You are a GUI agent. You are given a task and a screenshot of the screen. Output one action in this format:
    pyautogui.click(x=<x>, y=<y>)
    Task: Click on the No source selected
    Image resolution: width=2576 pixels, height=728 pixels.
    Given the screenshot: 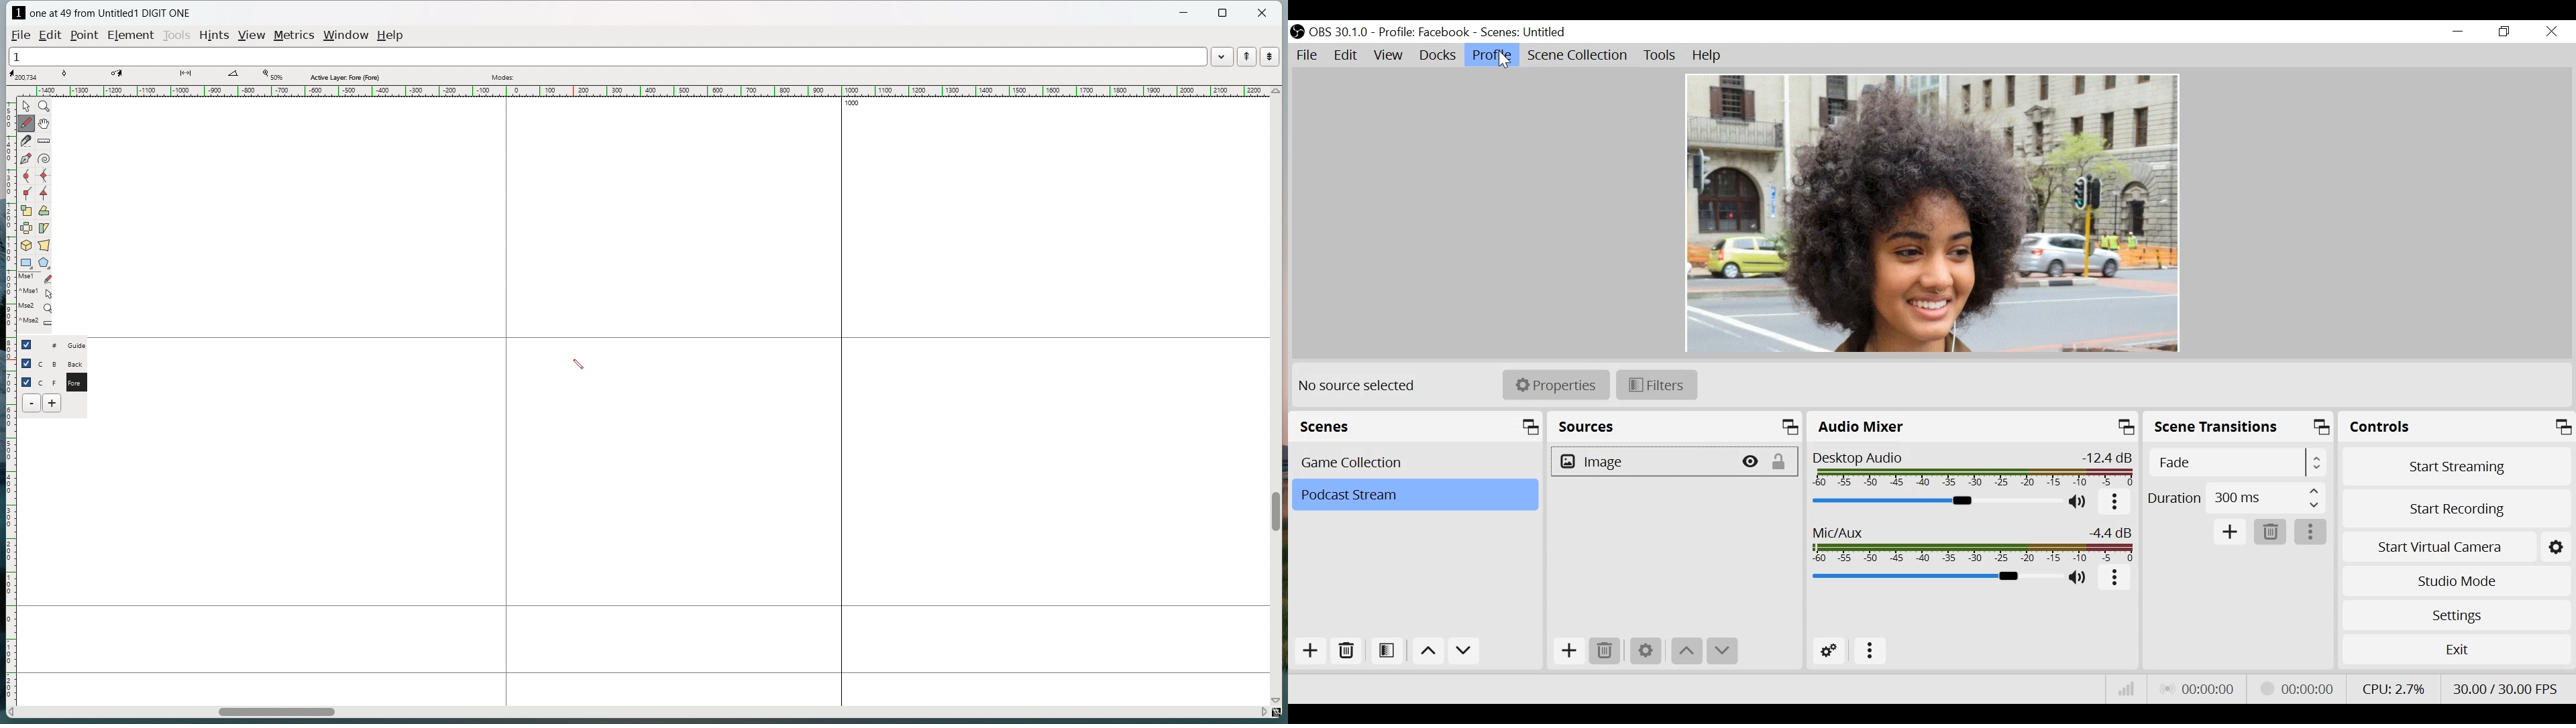 What is the action you would take?
    pyautogui.click(x=1366, y=386)
    